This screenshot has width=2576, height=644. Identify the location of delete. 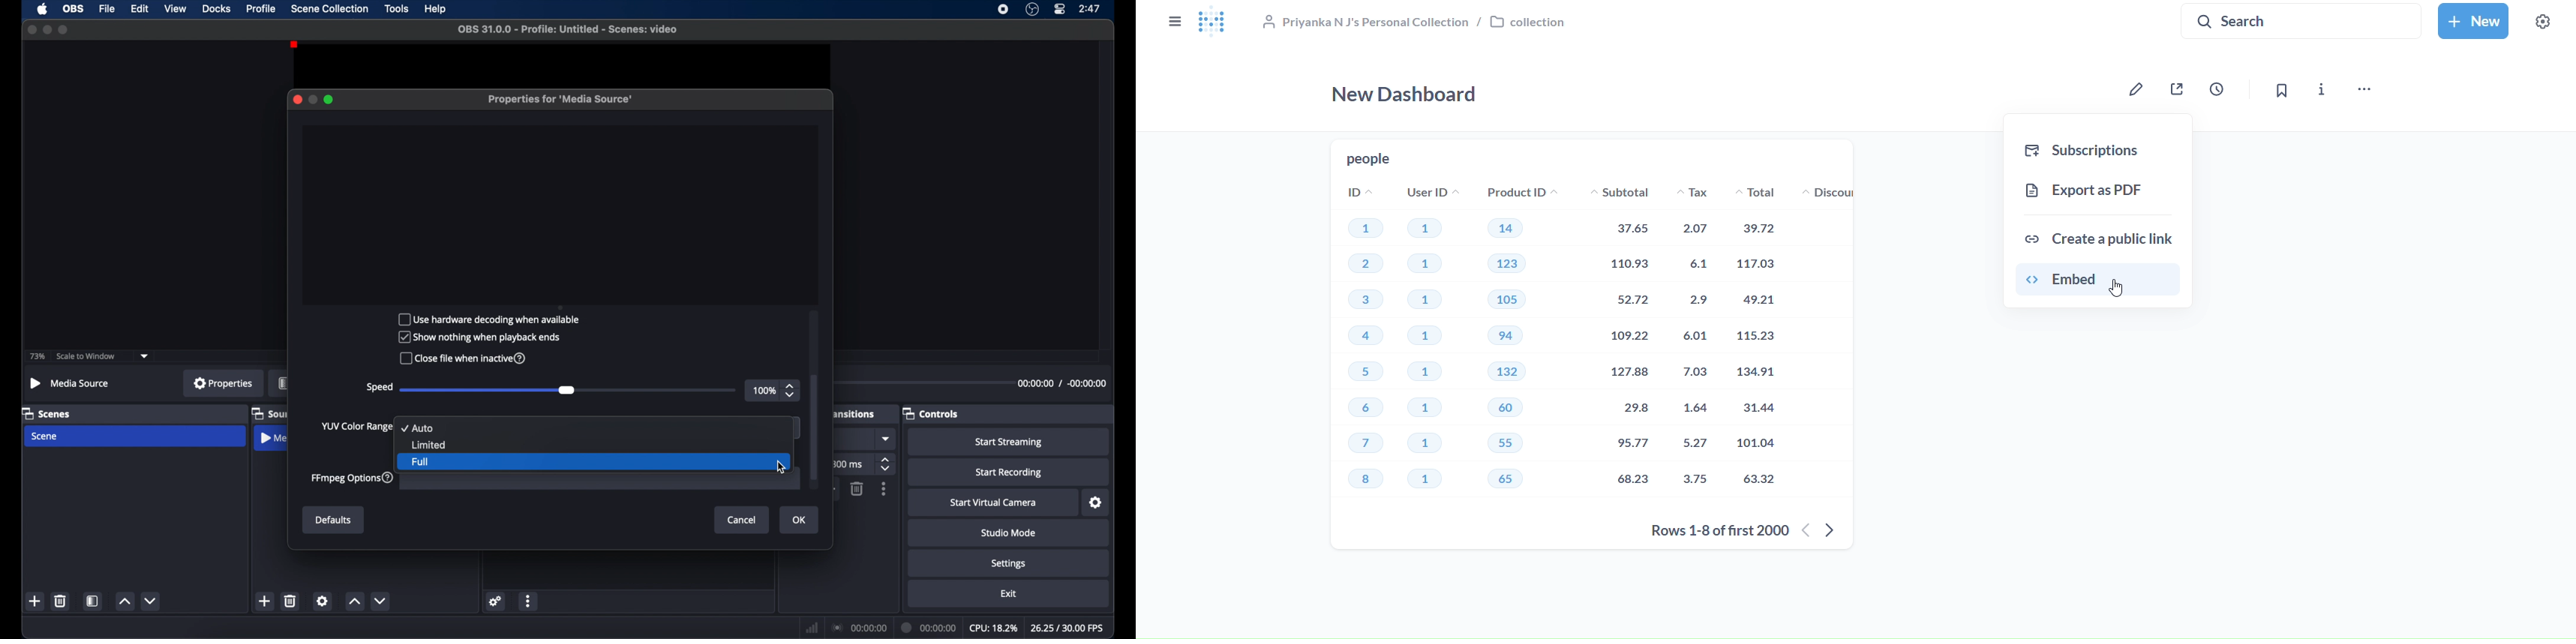
(857, 489).